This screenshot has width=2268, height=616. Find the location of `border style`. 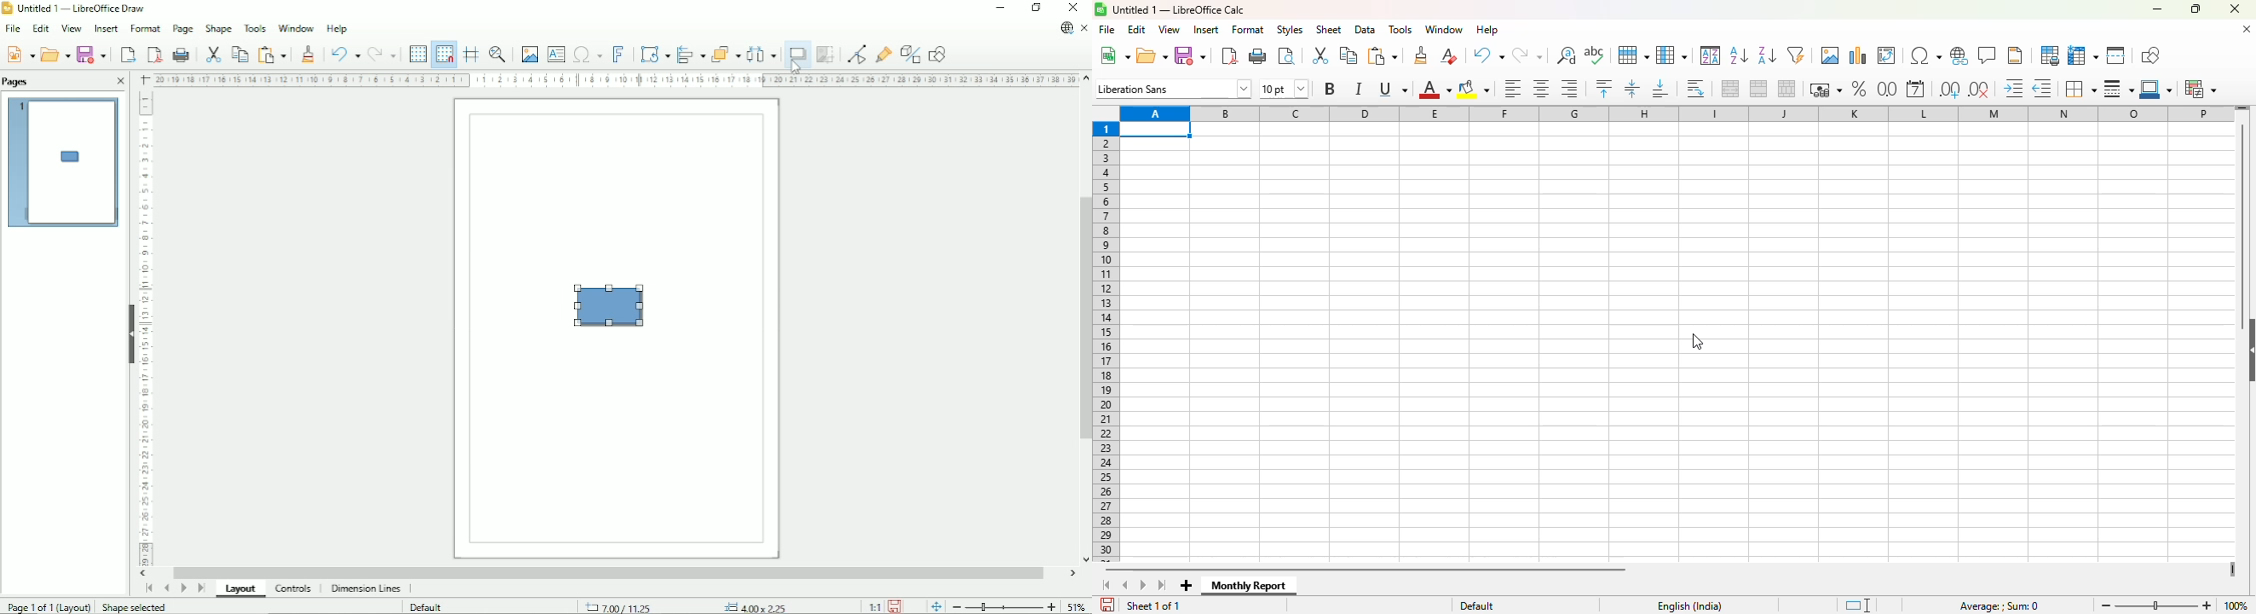

border style is located at coordinates (2120, 90).